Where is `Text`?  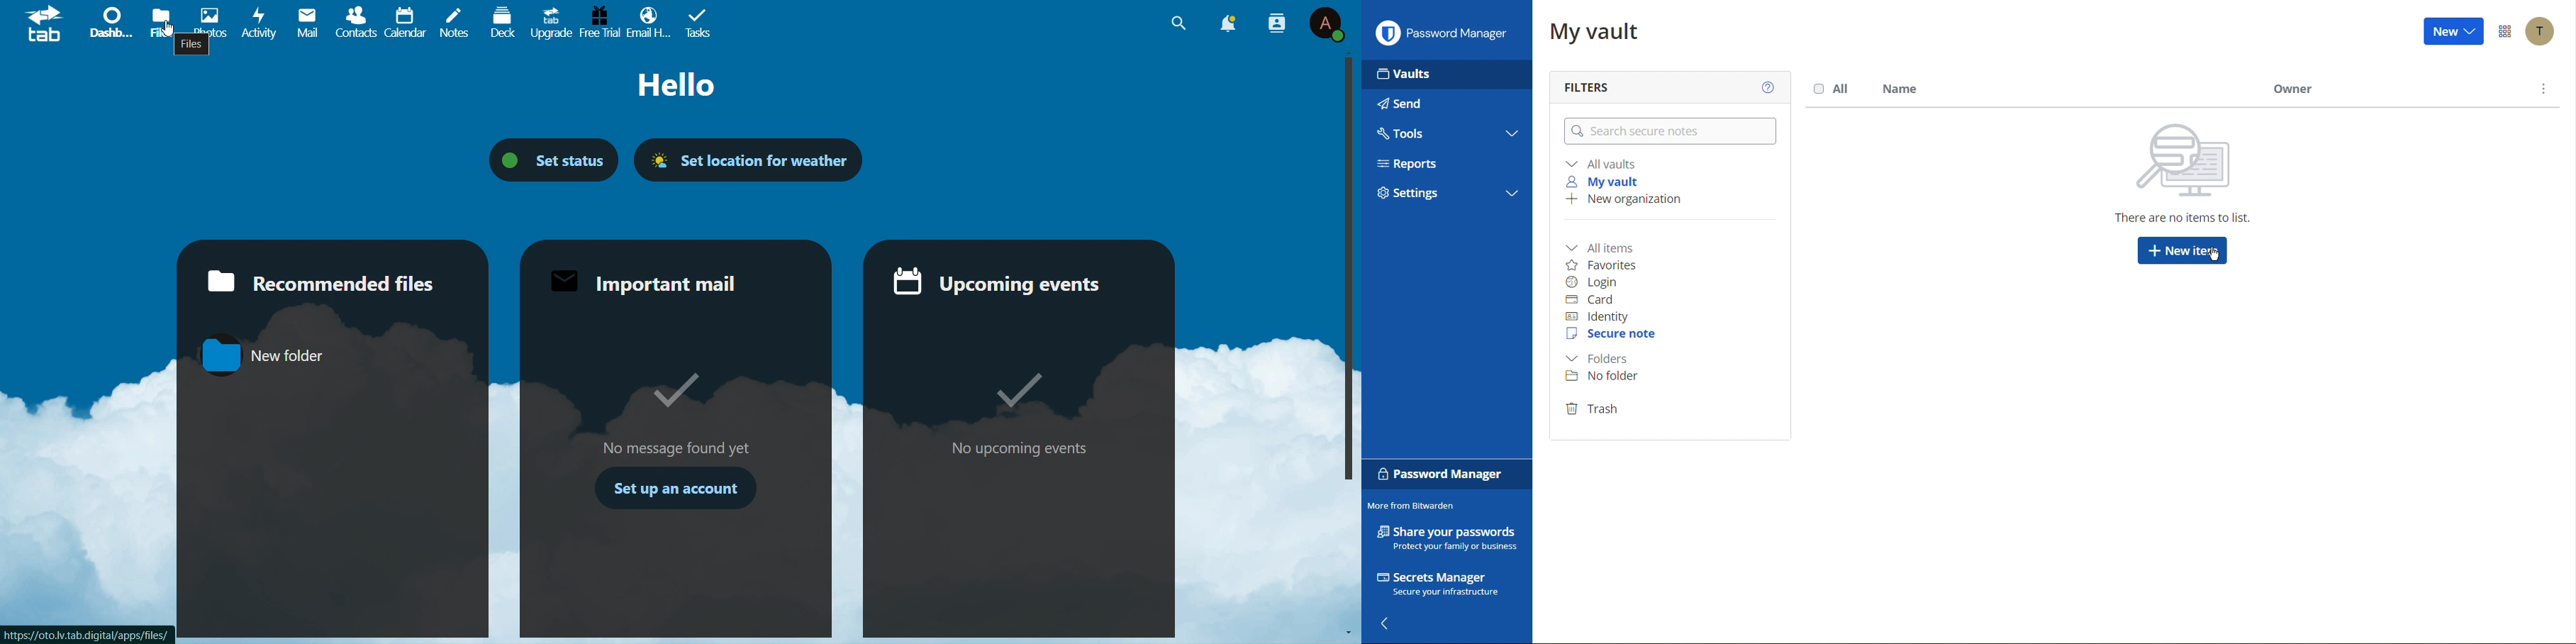
Text is located at coordinates (680, 411).